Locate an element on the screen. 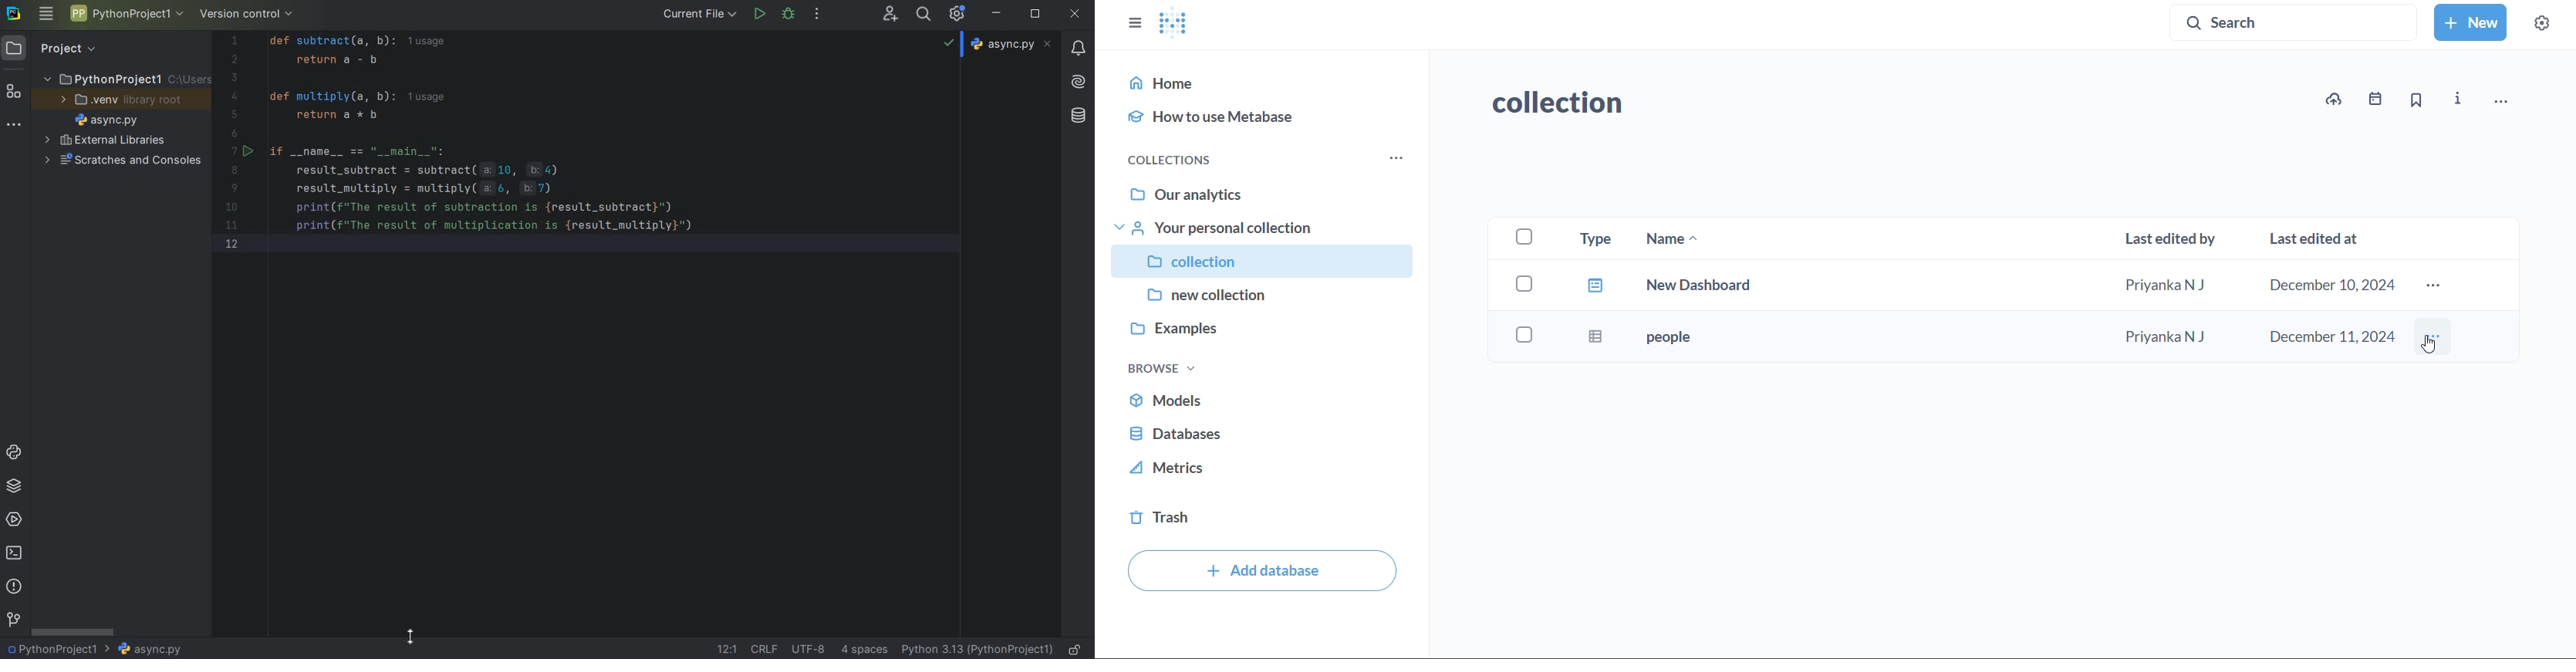  project icon is located at coordinates (16, 48).